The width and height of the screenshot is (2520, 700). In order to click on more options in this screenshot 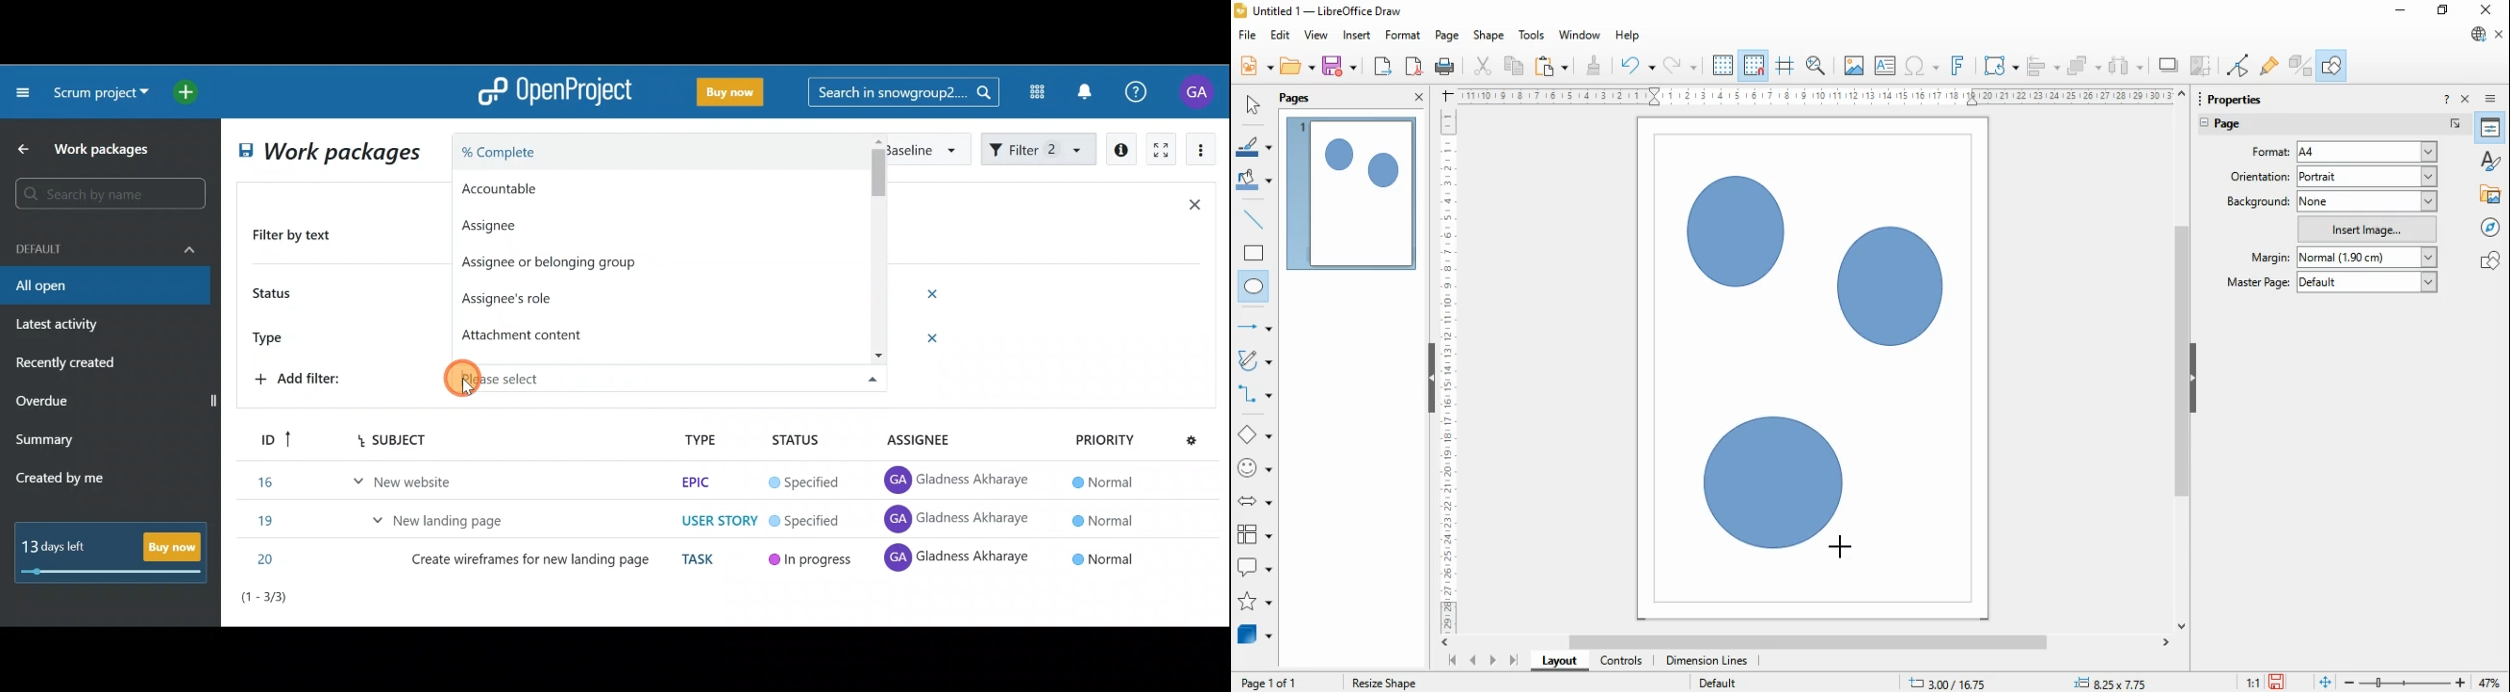, I will do `click(2456, 124)`.